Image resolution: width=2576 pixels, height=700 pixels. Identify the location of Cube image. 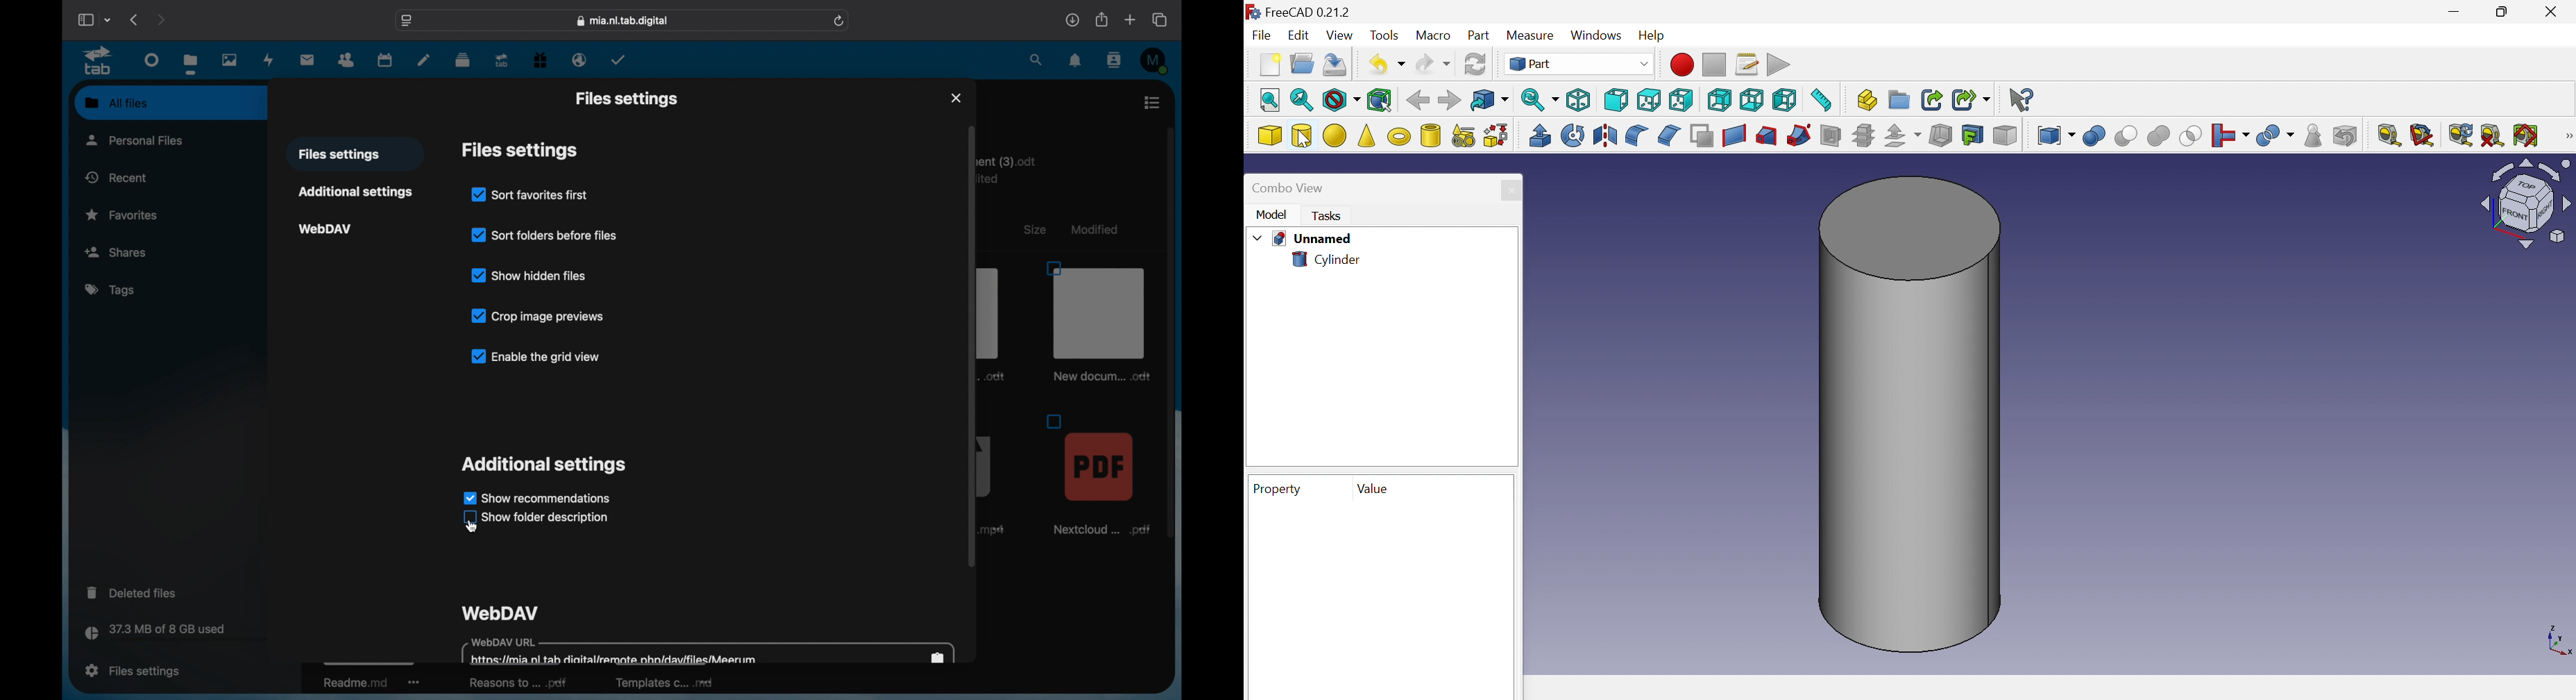
(2527, 203).